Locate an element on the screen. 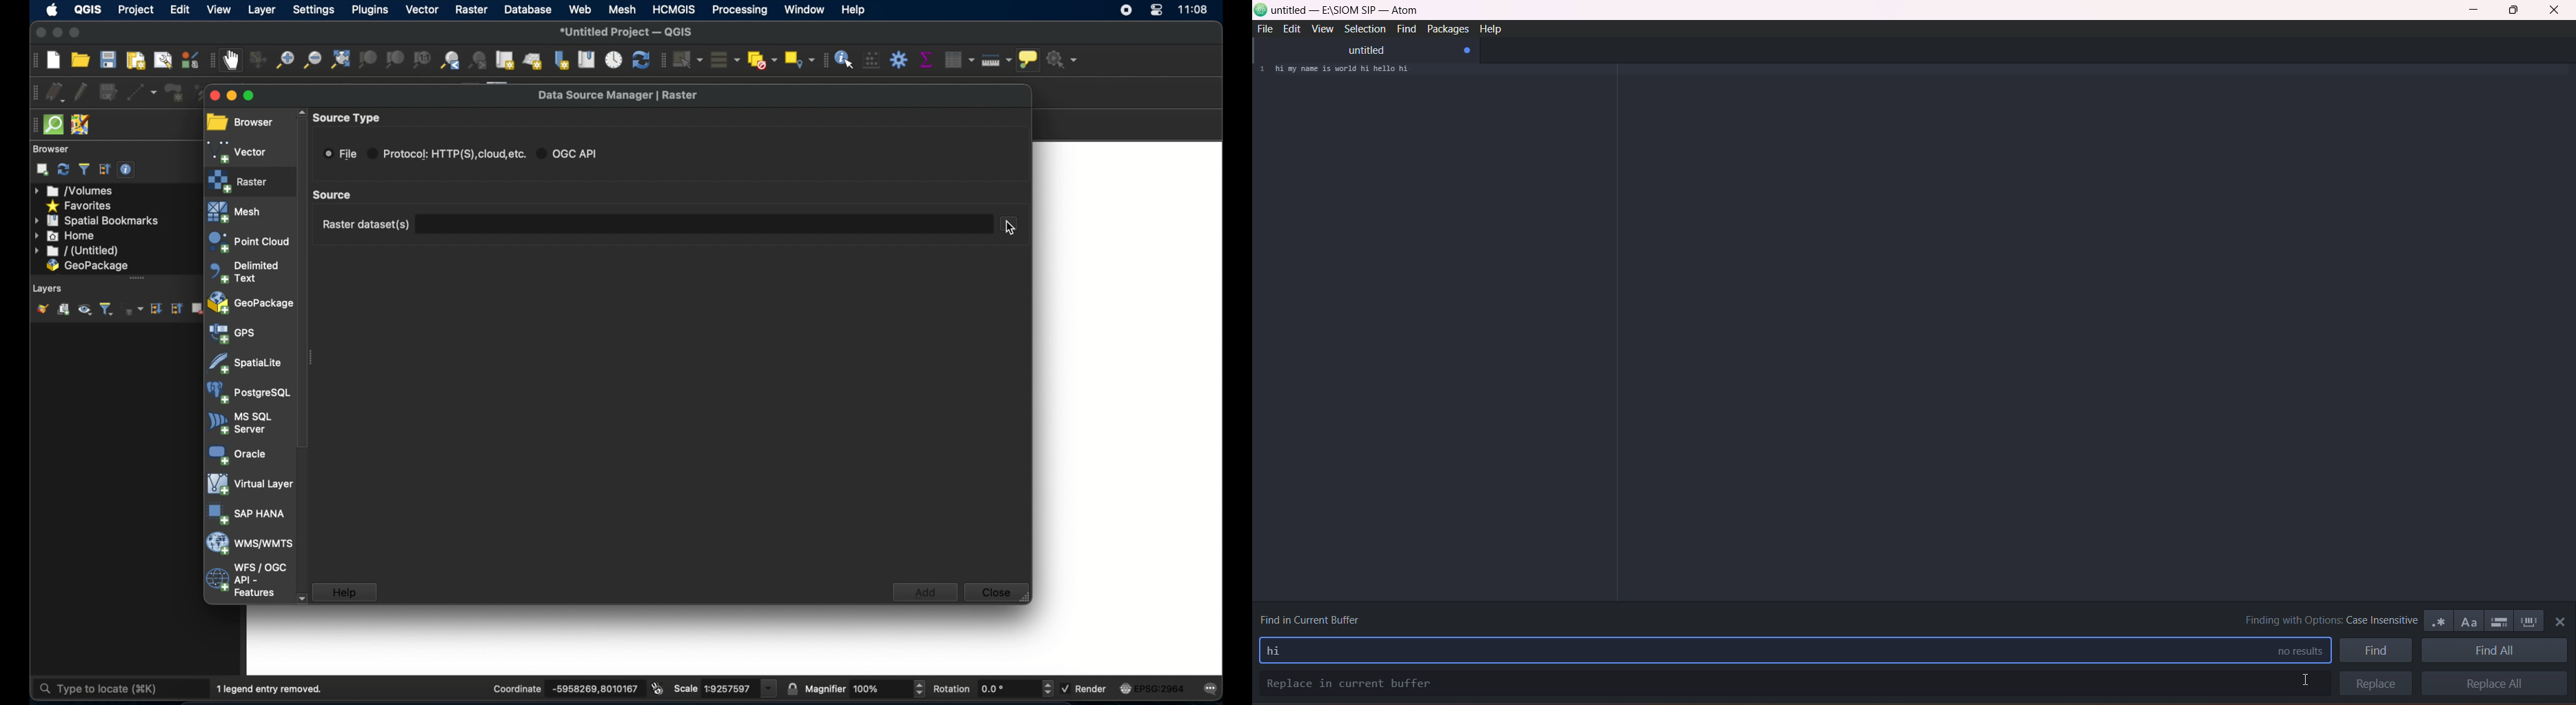  no action selected is located at coordinates (1064, 59).